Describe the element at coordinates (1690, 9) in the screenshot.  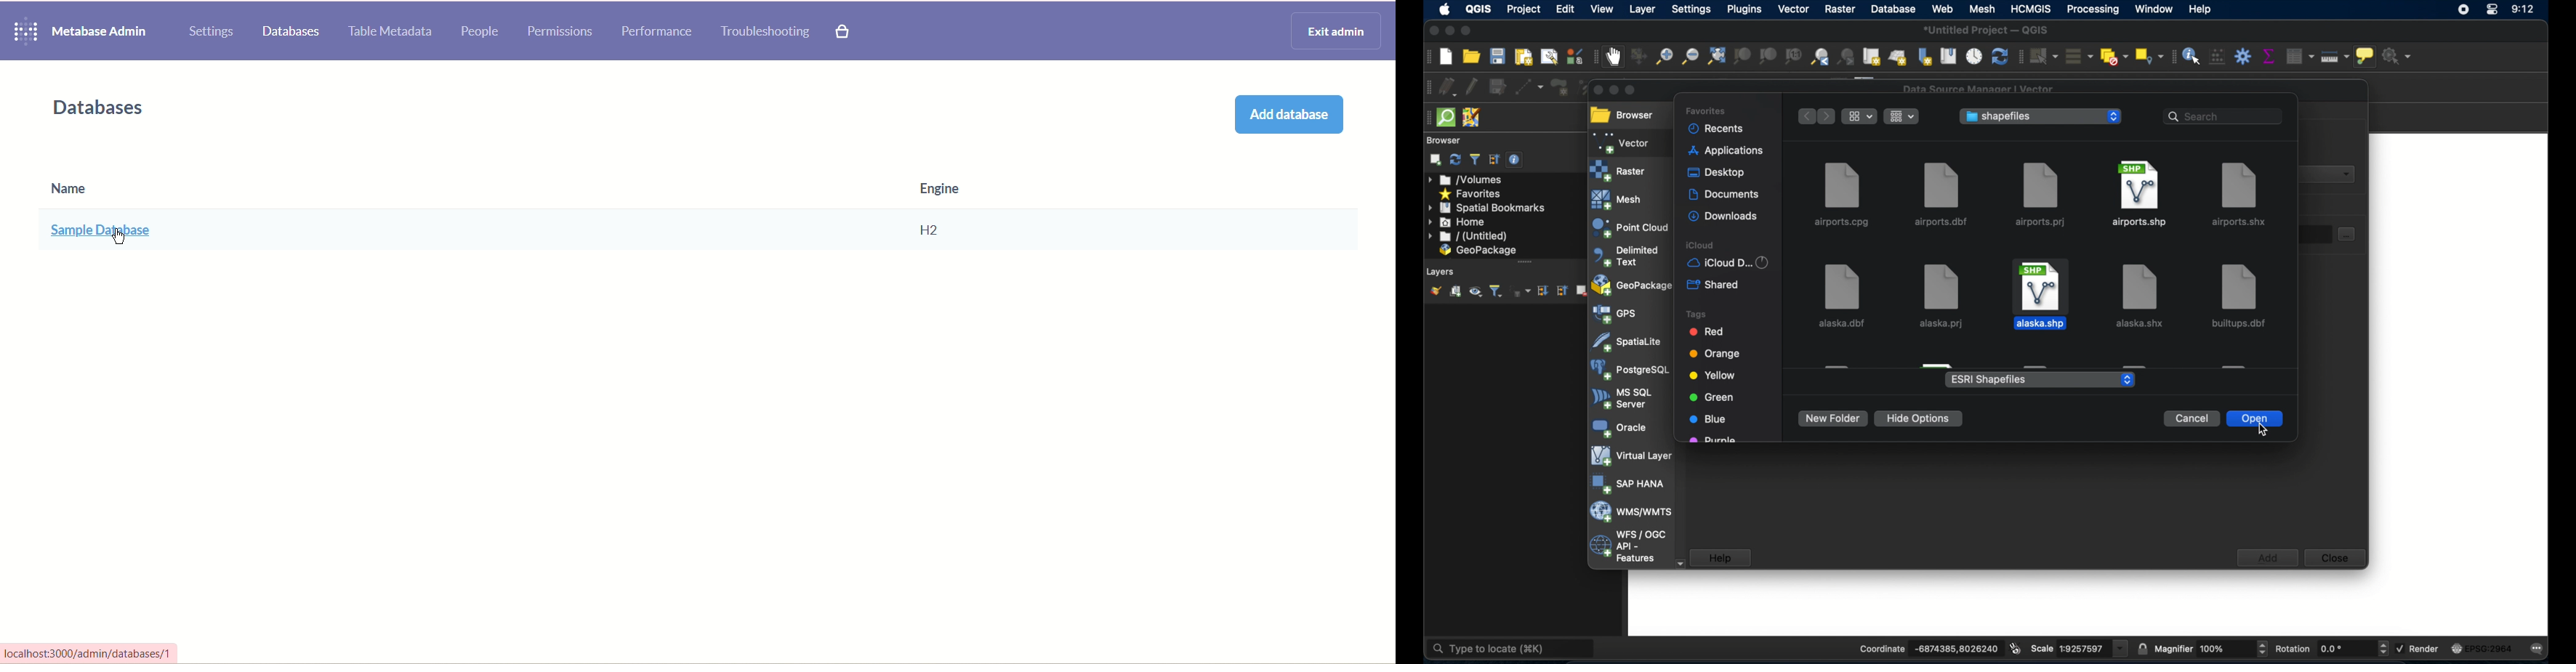
I see `settings` at that location.